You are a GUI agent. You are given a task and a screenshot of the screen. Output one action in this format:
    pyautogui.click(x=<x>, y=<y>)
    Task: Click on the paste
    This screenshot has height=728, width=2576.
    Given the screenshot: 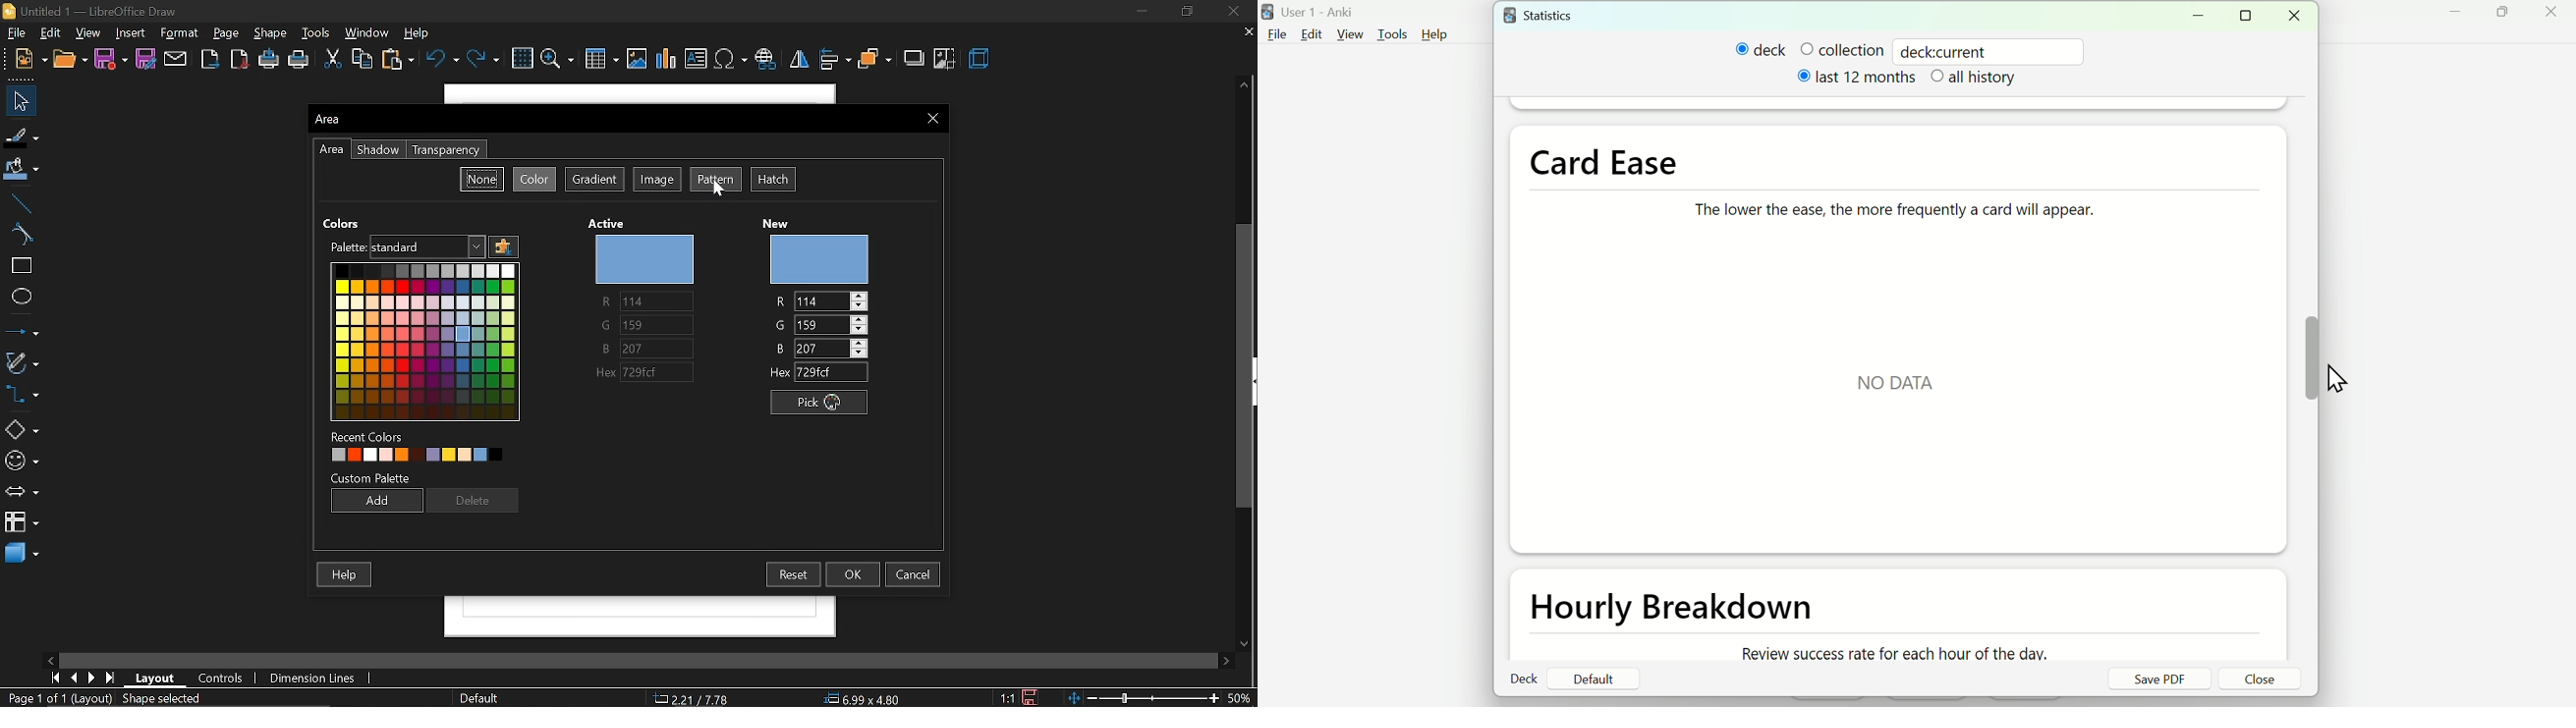 What is the action you would take?
    pyautogui.click(x=396, y=60)
    